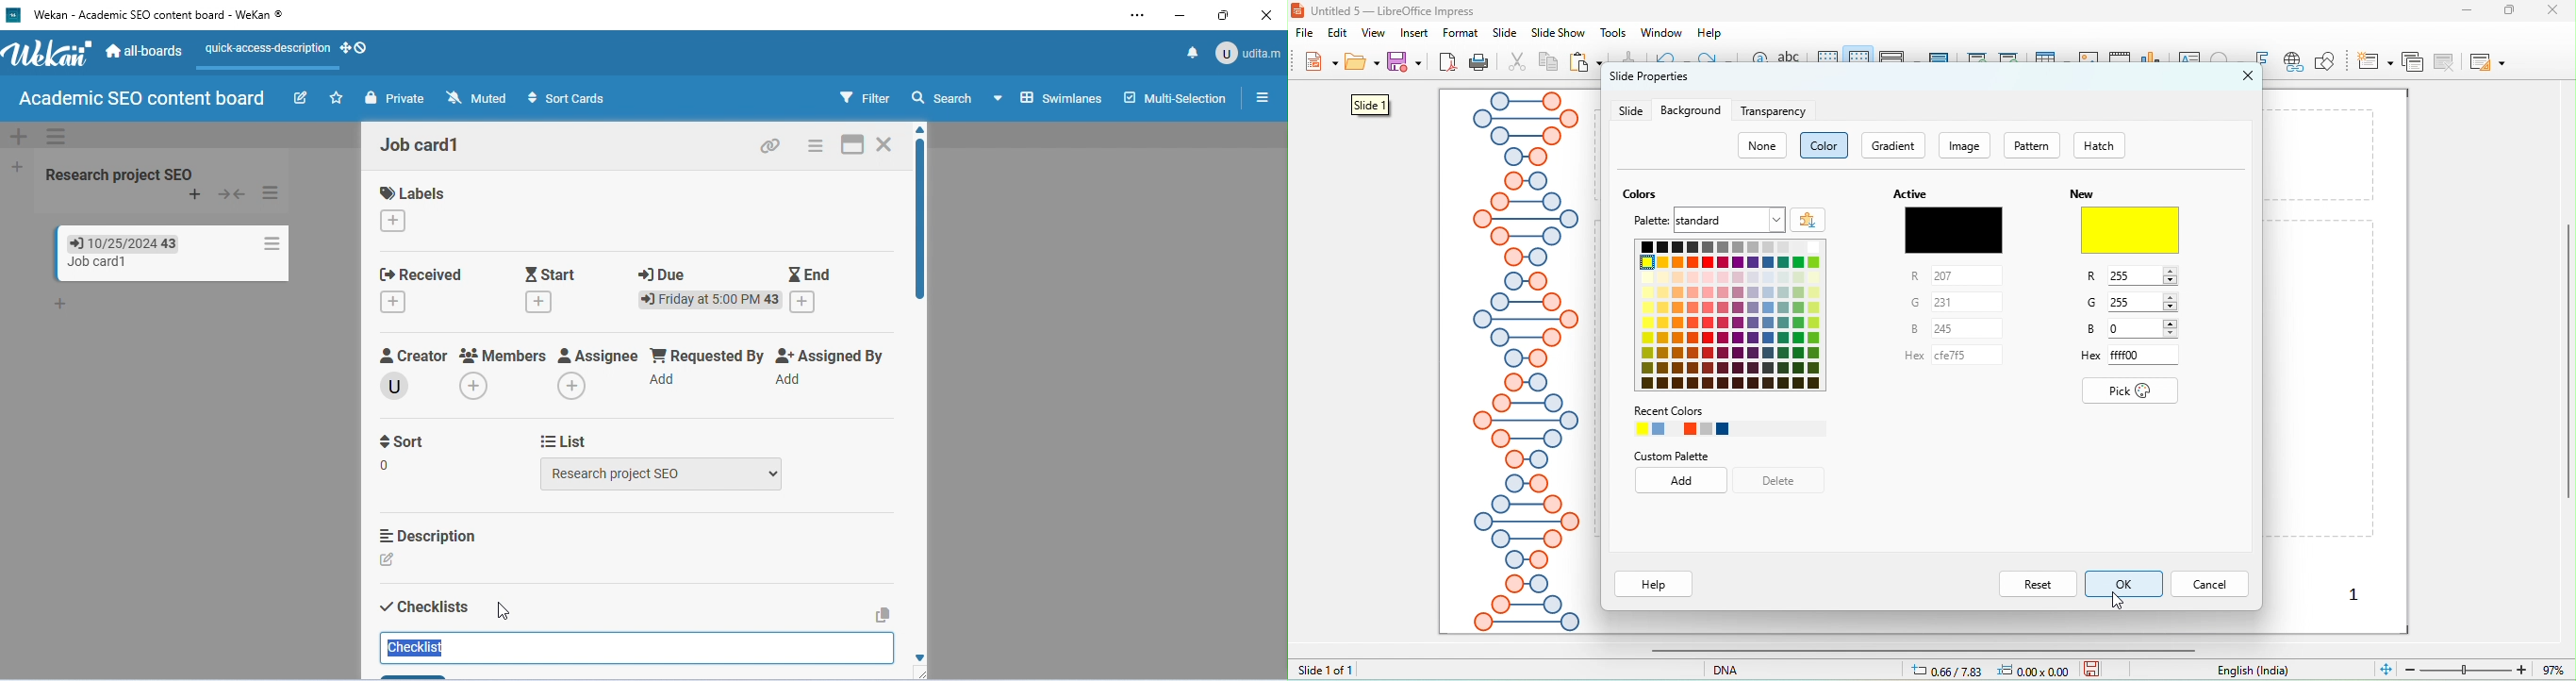  What do you see at coordinates (1373, 33) in the screenshot?
I see `view` at bounding box center [1373, 33].